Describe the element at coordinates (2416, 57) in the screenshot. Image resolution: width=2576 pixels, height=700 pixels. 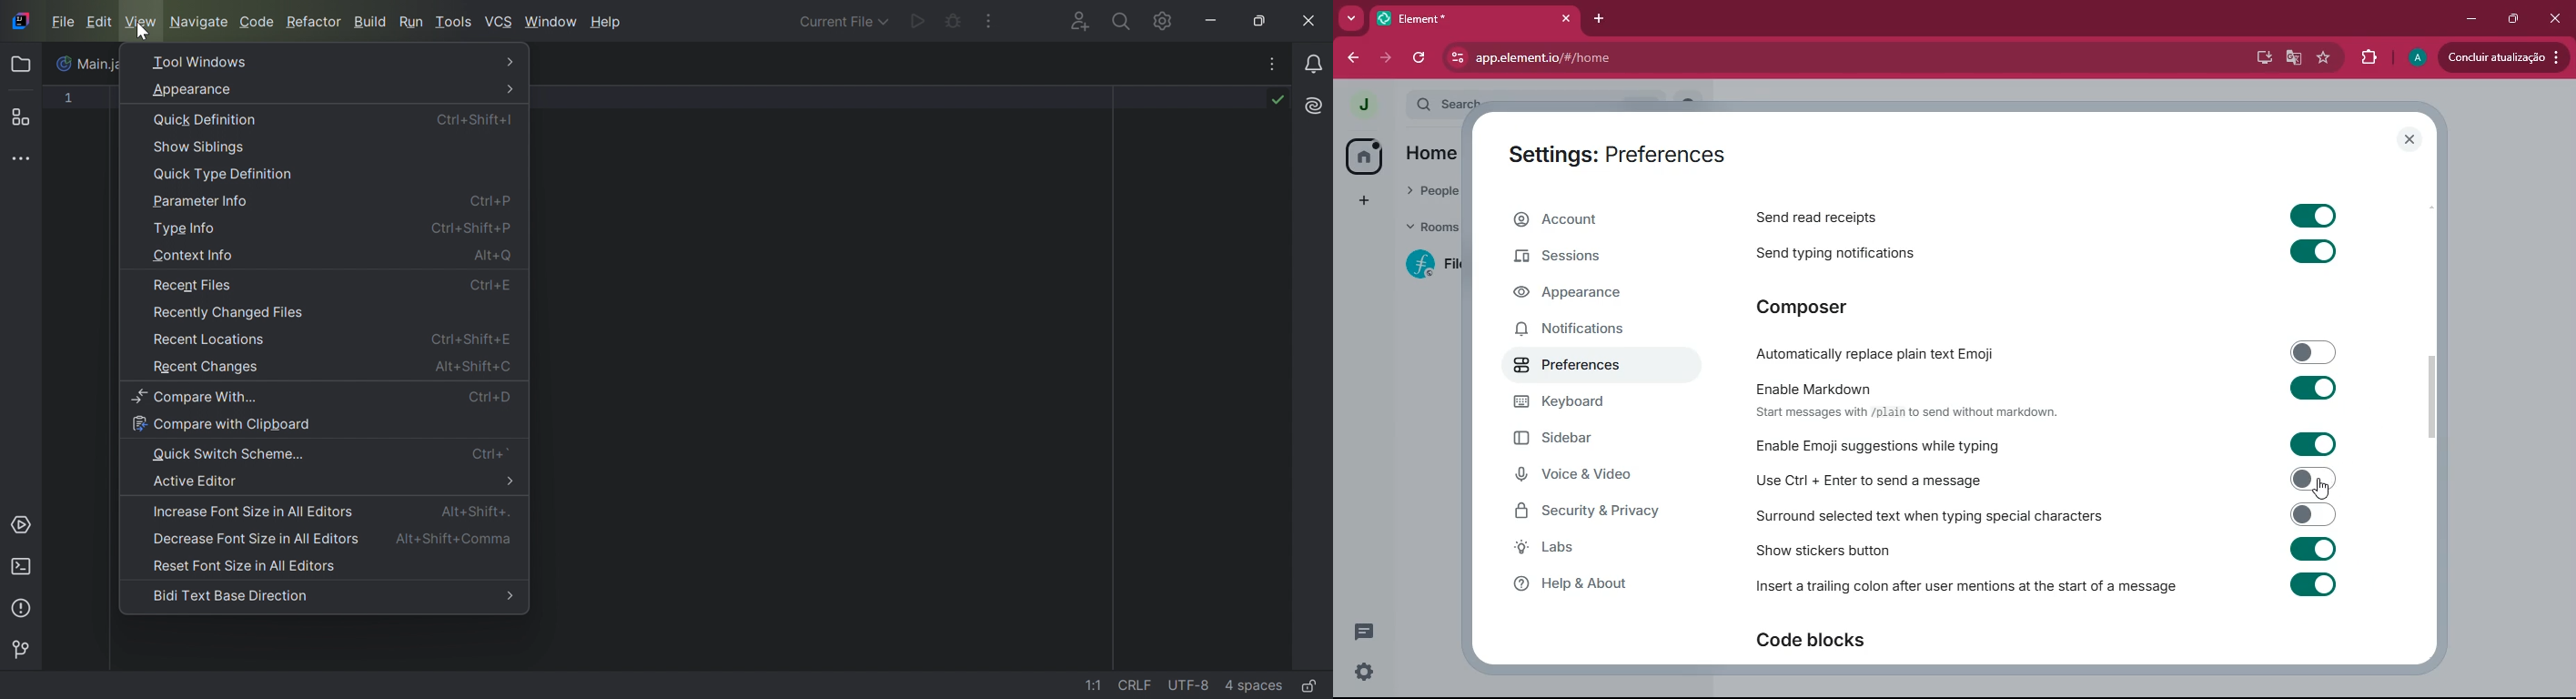
I see `profile` at that location.